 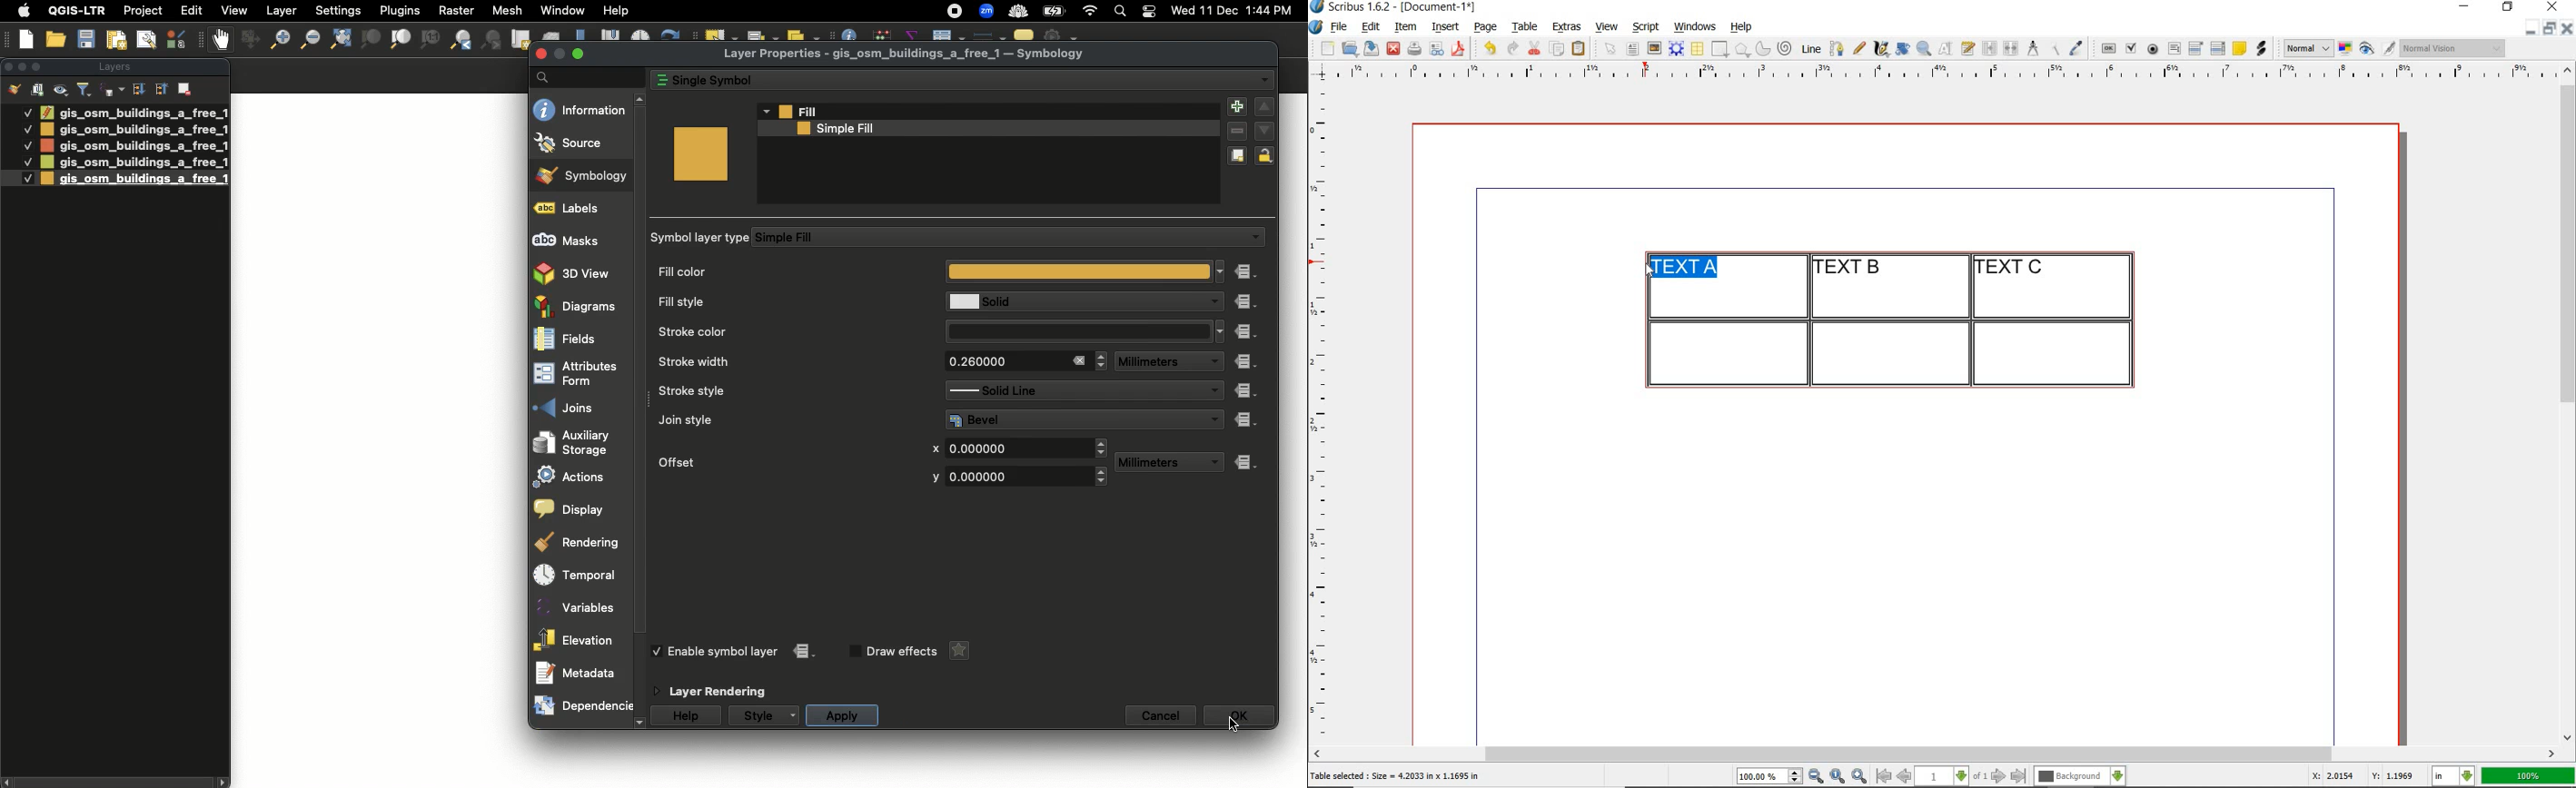 What do you see at coordinates (1935, 756) in the screenshot?
I see `scrollbar` at bounding box center [1935, 756].